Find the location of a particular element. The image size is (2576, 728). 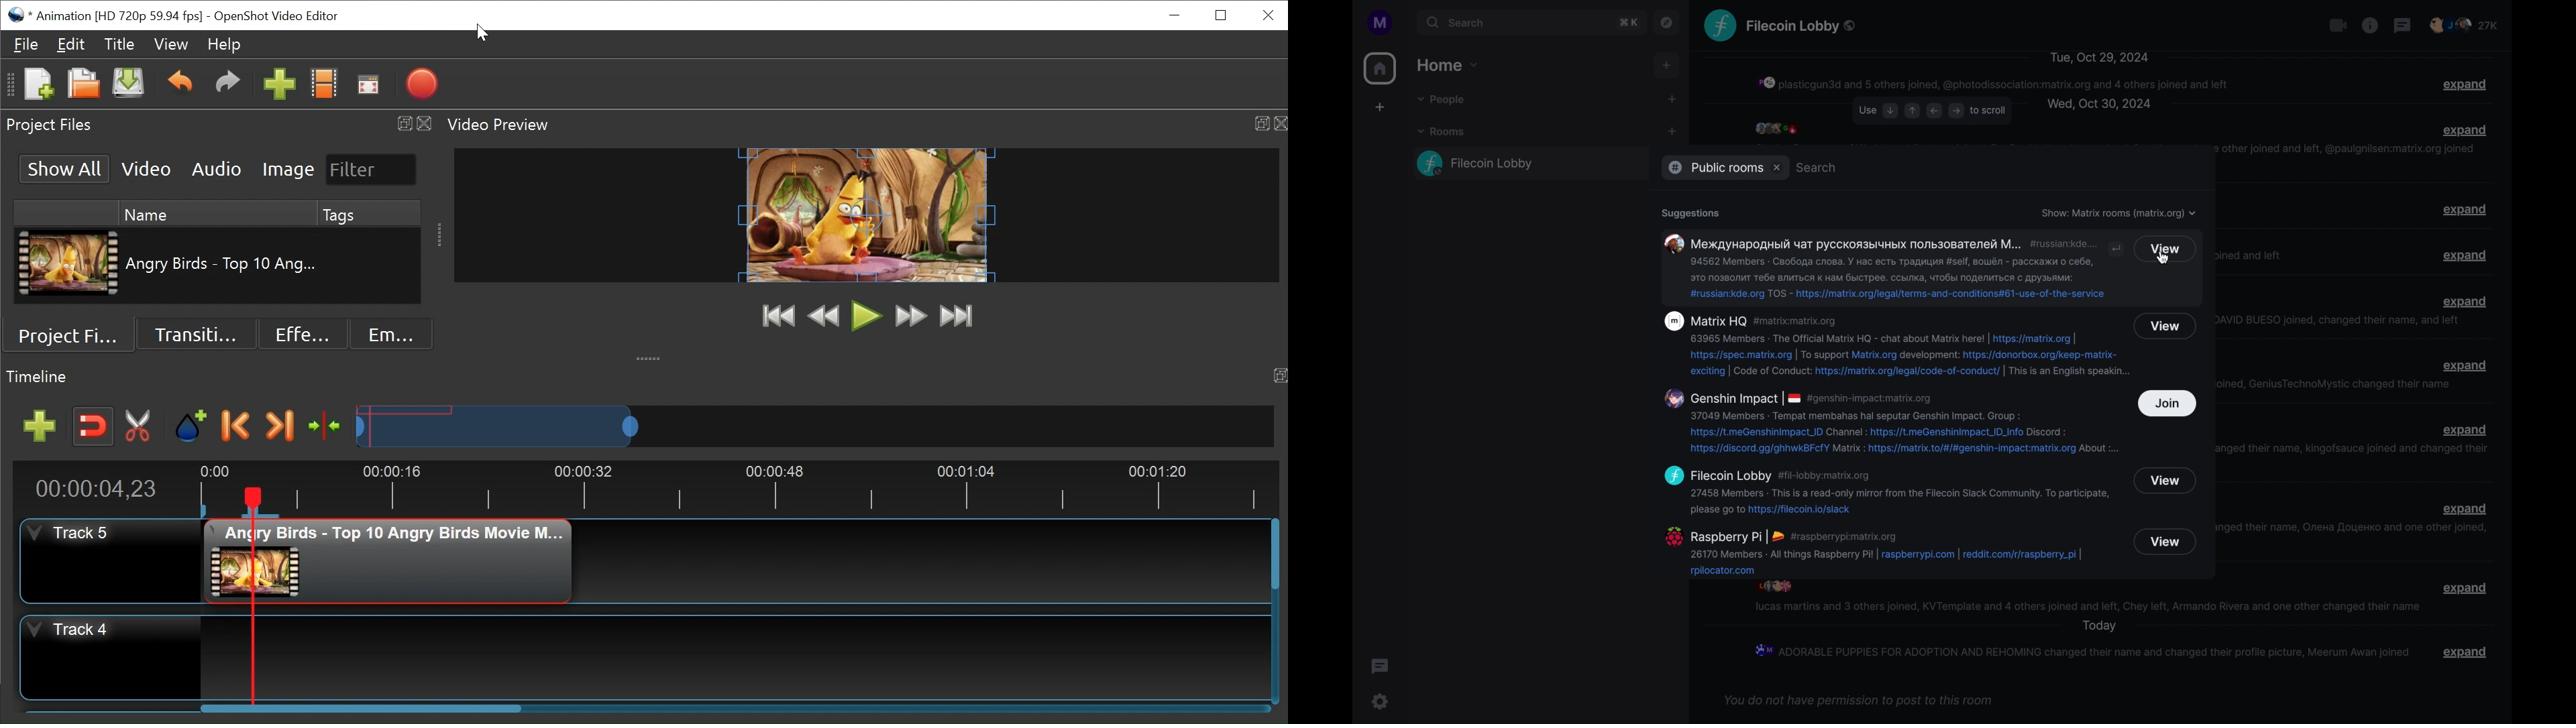

participants is located at coordinates (2464, 25).